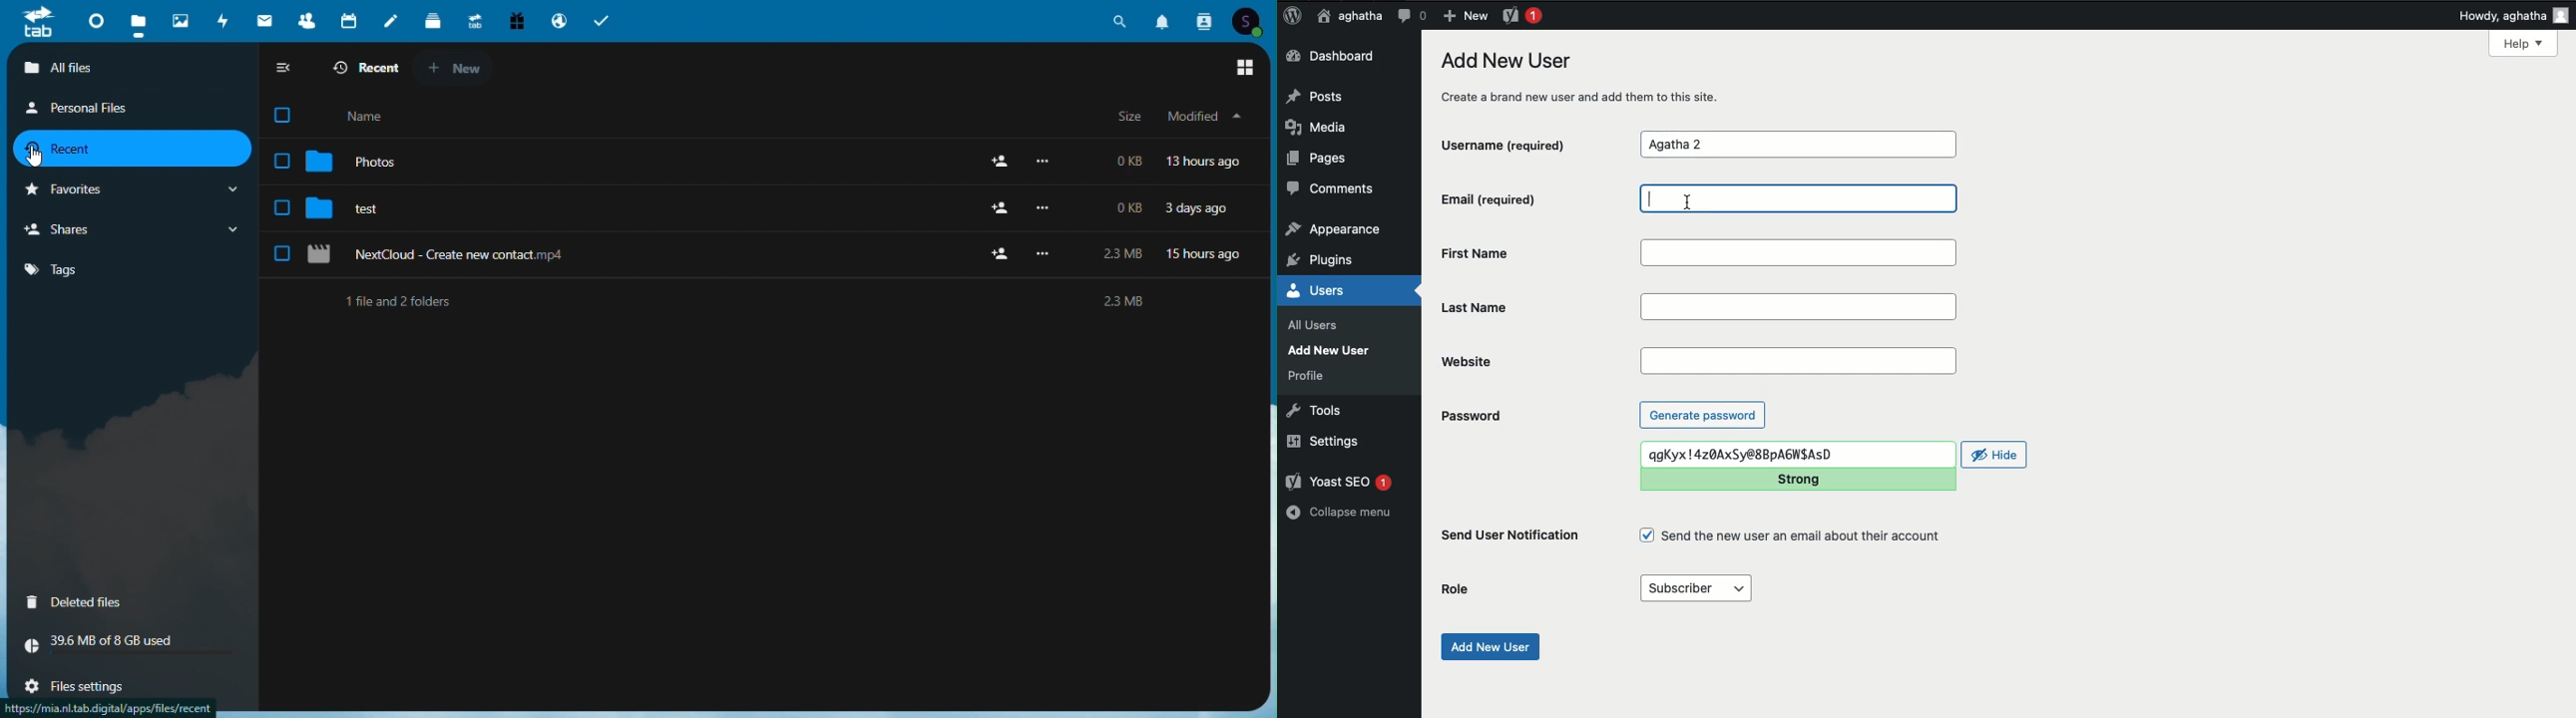  I want to click on profile, so click(1311, 375).